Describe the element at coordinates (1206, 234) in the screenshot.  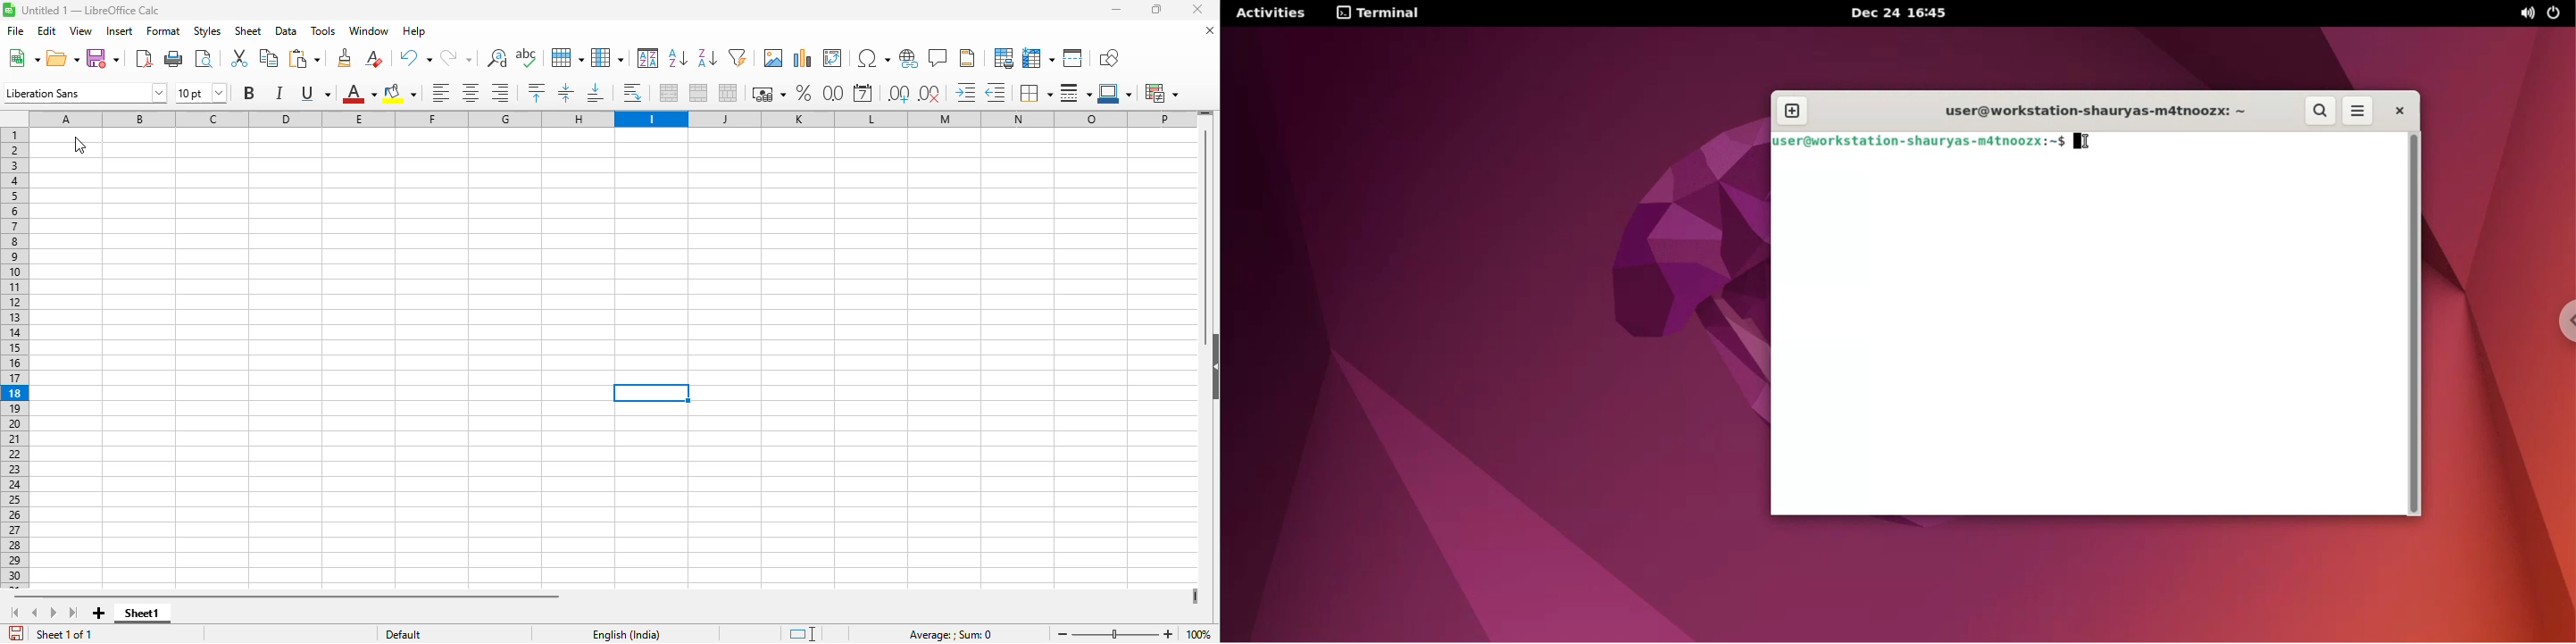
I see `vertical scroll bar` at that location.